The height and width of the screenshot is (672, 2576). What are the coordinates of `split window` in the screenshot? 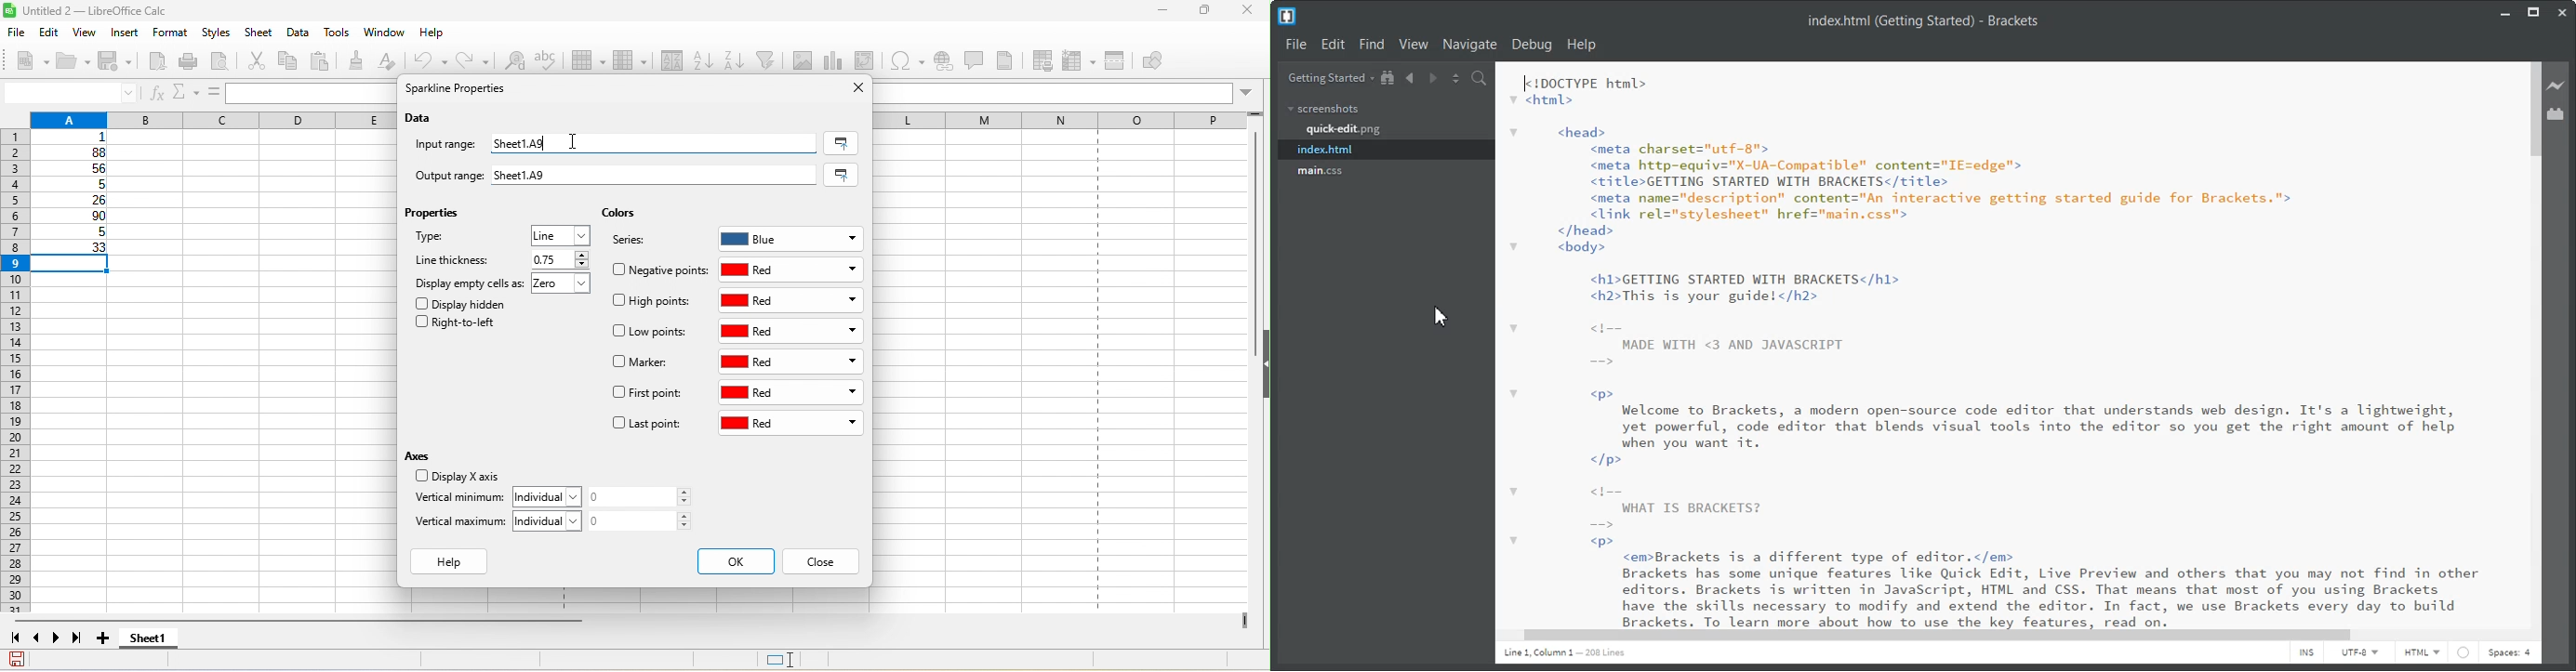 It's located at (1122, 61).